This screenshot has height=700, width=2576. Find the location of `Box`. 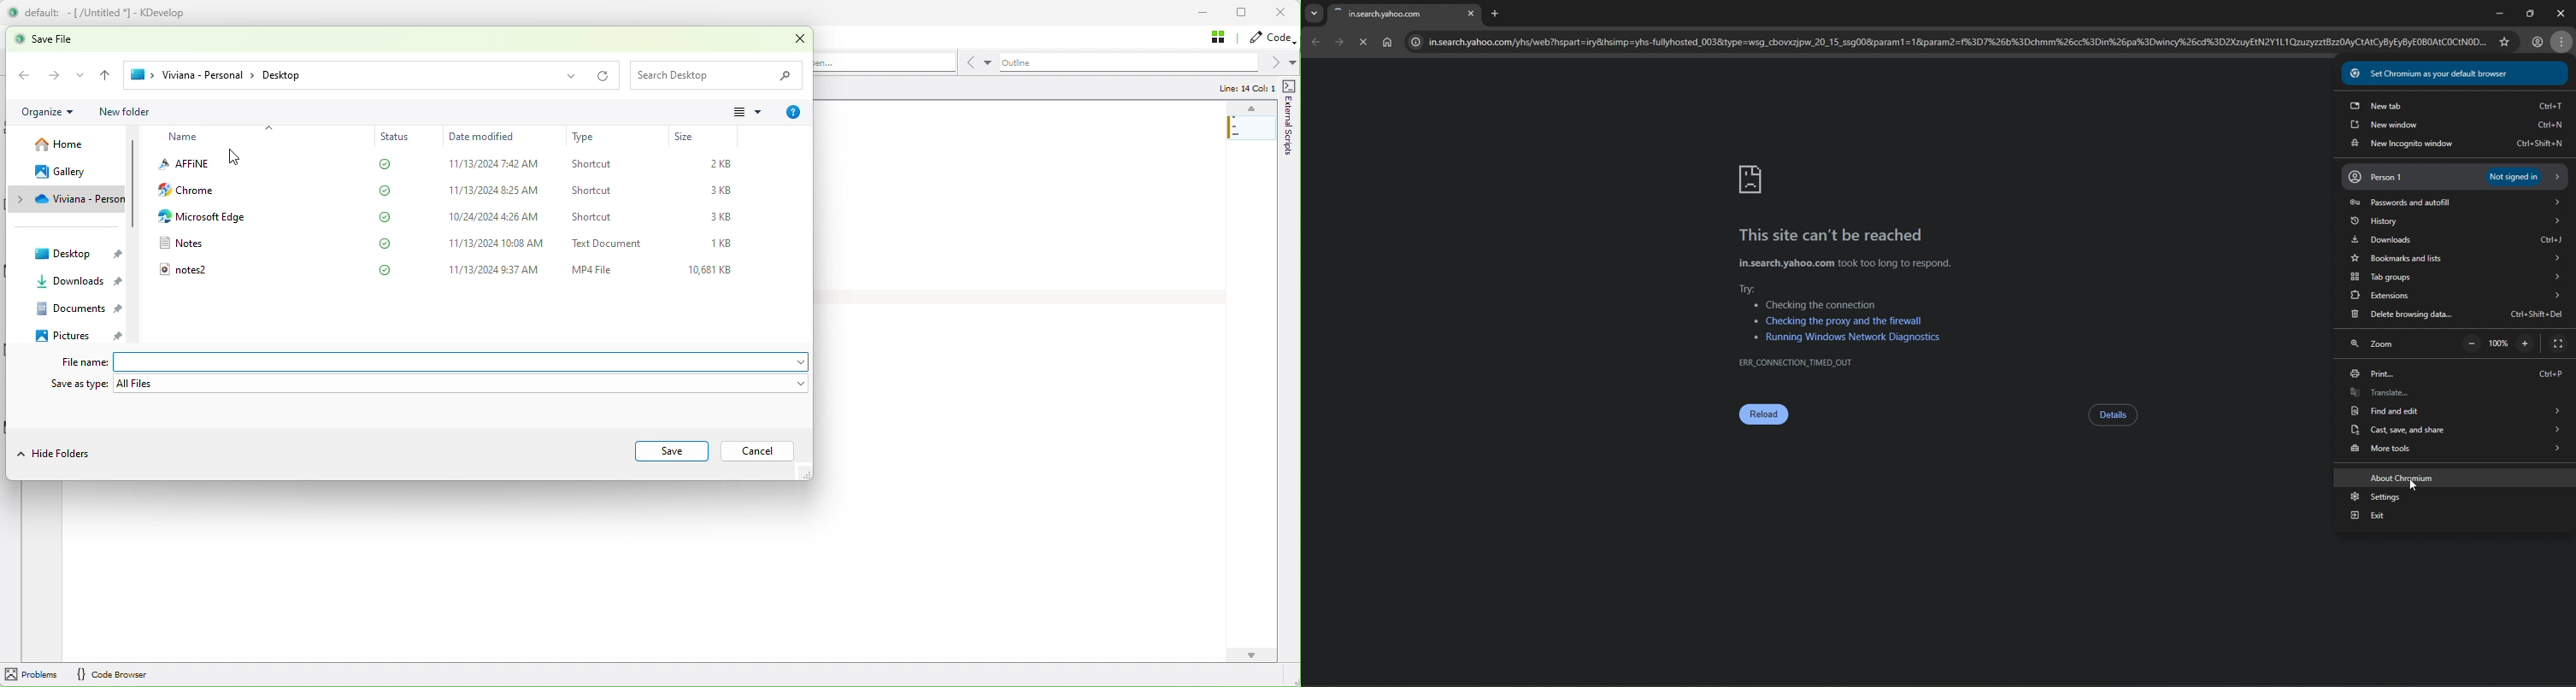

Box is located at coordinates (1244, 14).